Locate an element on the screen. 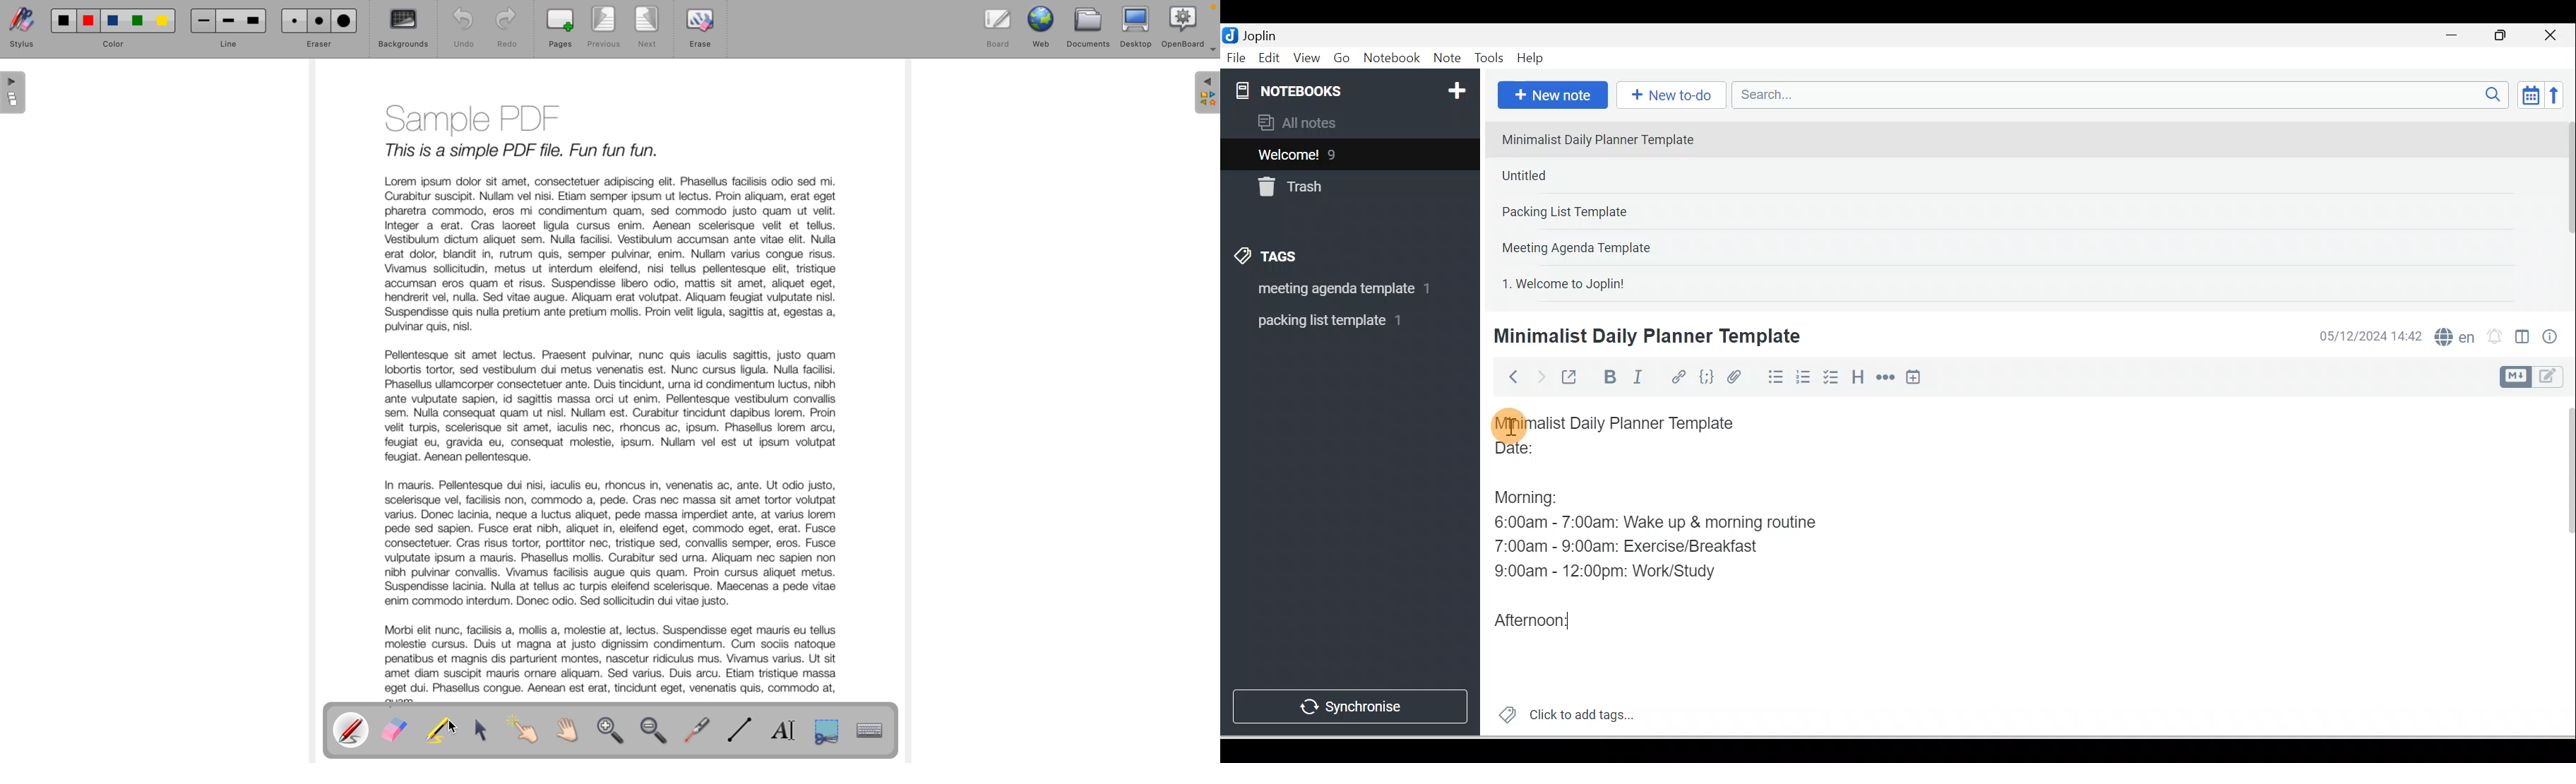 This screenshot has height=784, width=2576. Trash is located at coordinates (1324, 183).